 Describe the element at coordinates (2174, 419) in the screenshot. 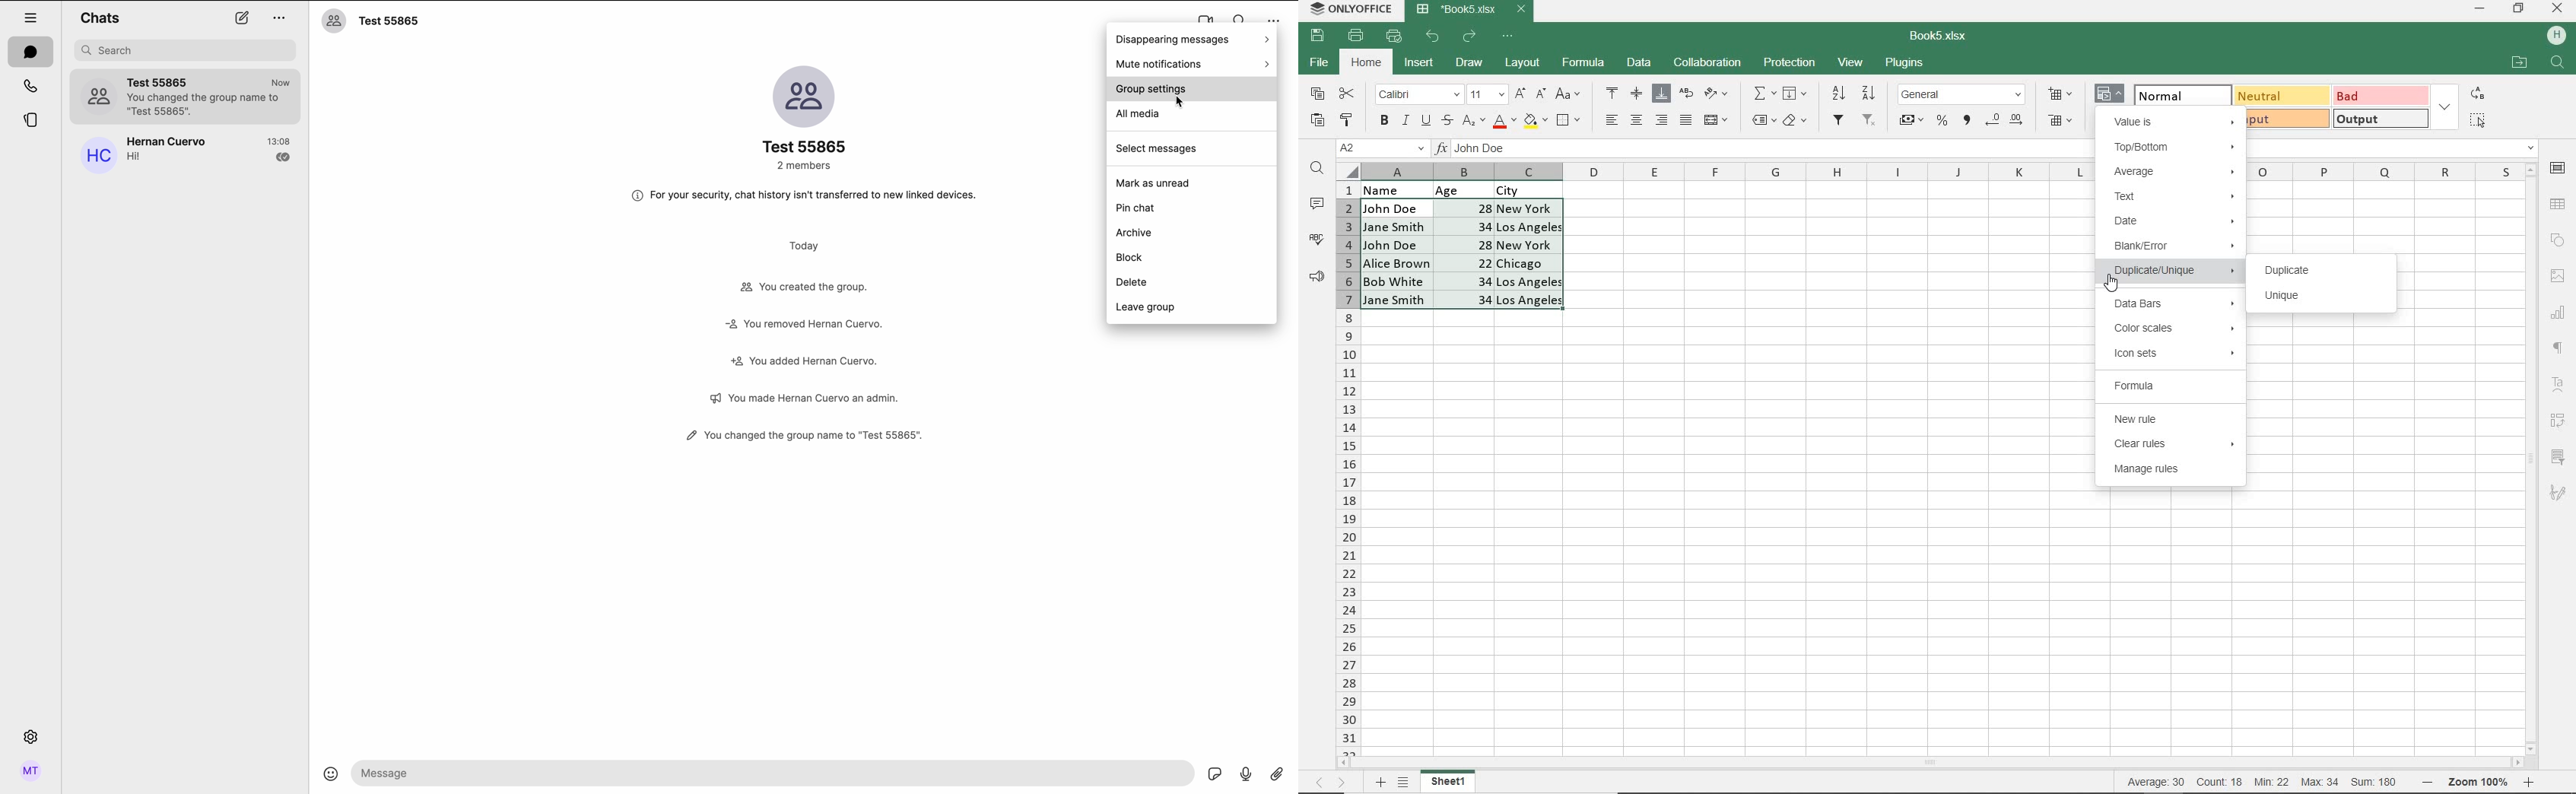

I see `NEW RULE` at that location.